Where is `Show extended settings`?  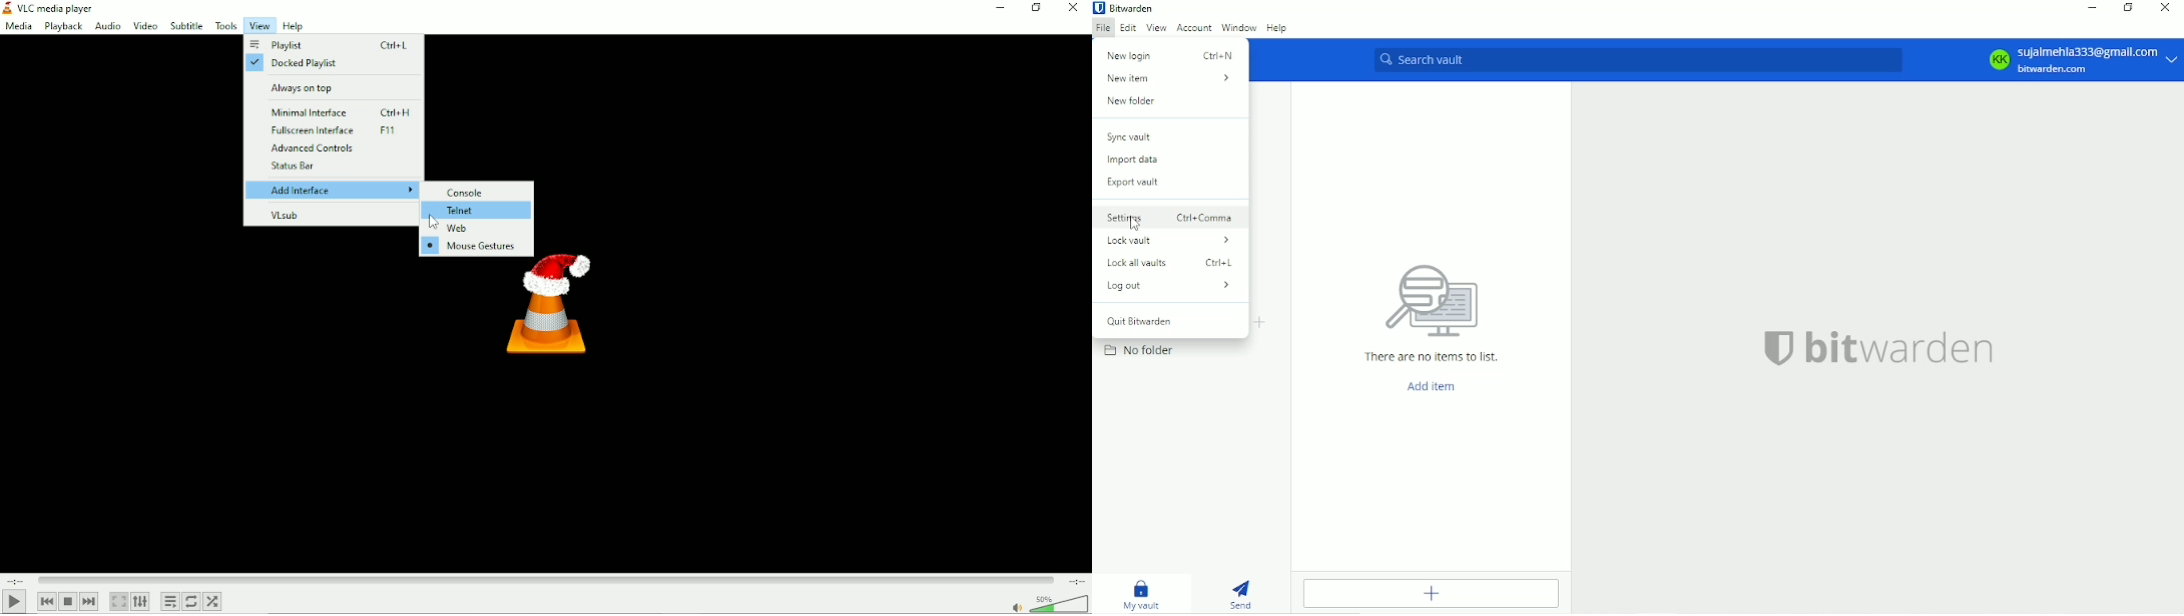 Show extended settings is located at coordinates (140, 602).